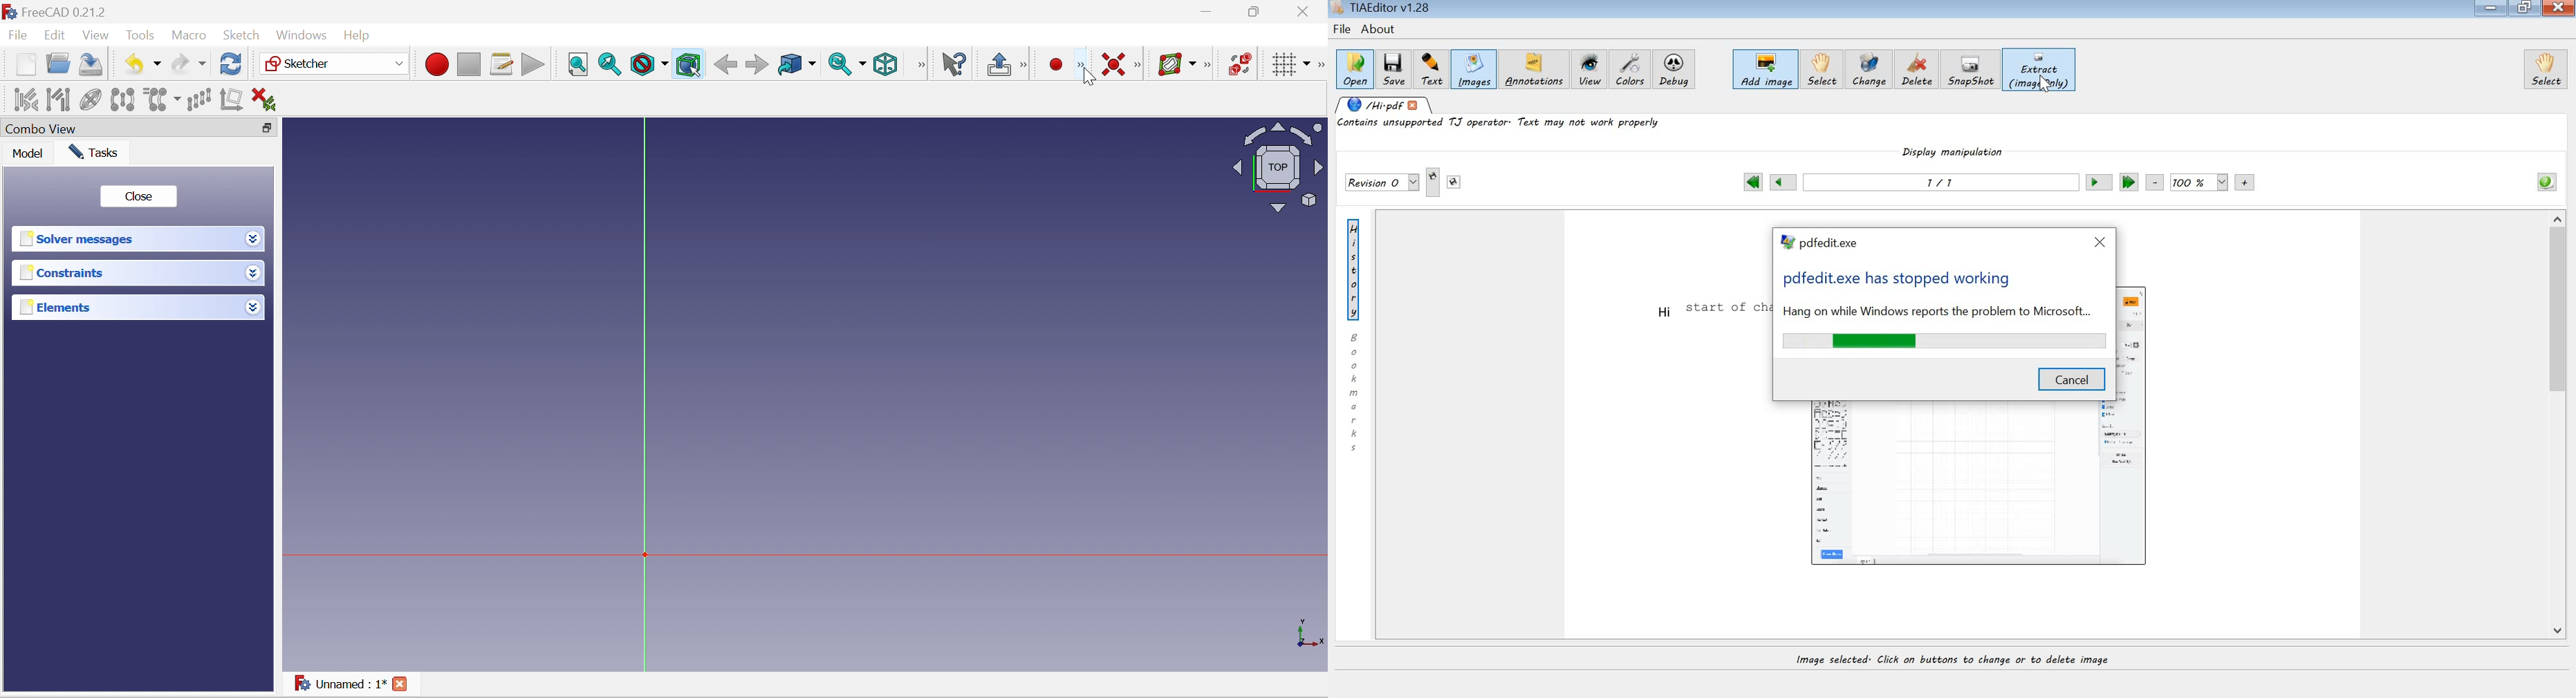  What do you see at coordinates (187, 36) in the screenshot?
I see `Macro` at bounding box center [187, 36].